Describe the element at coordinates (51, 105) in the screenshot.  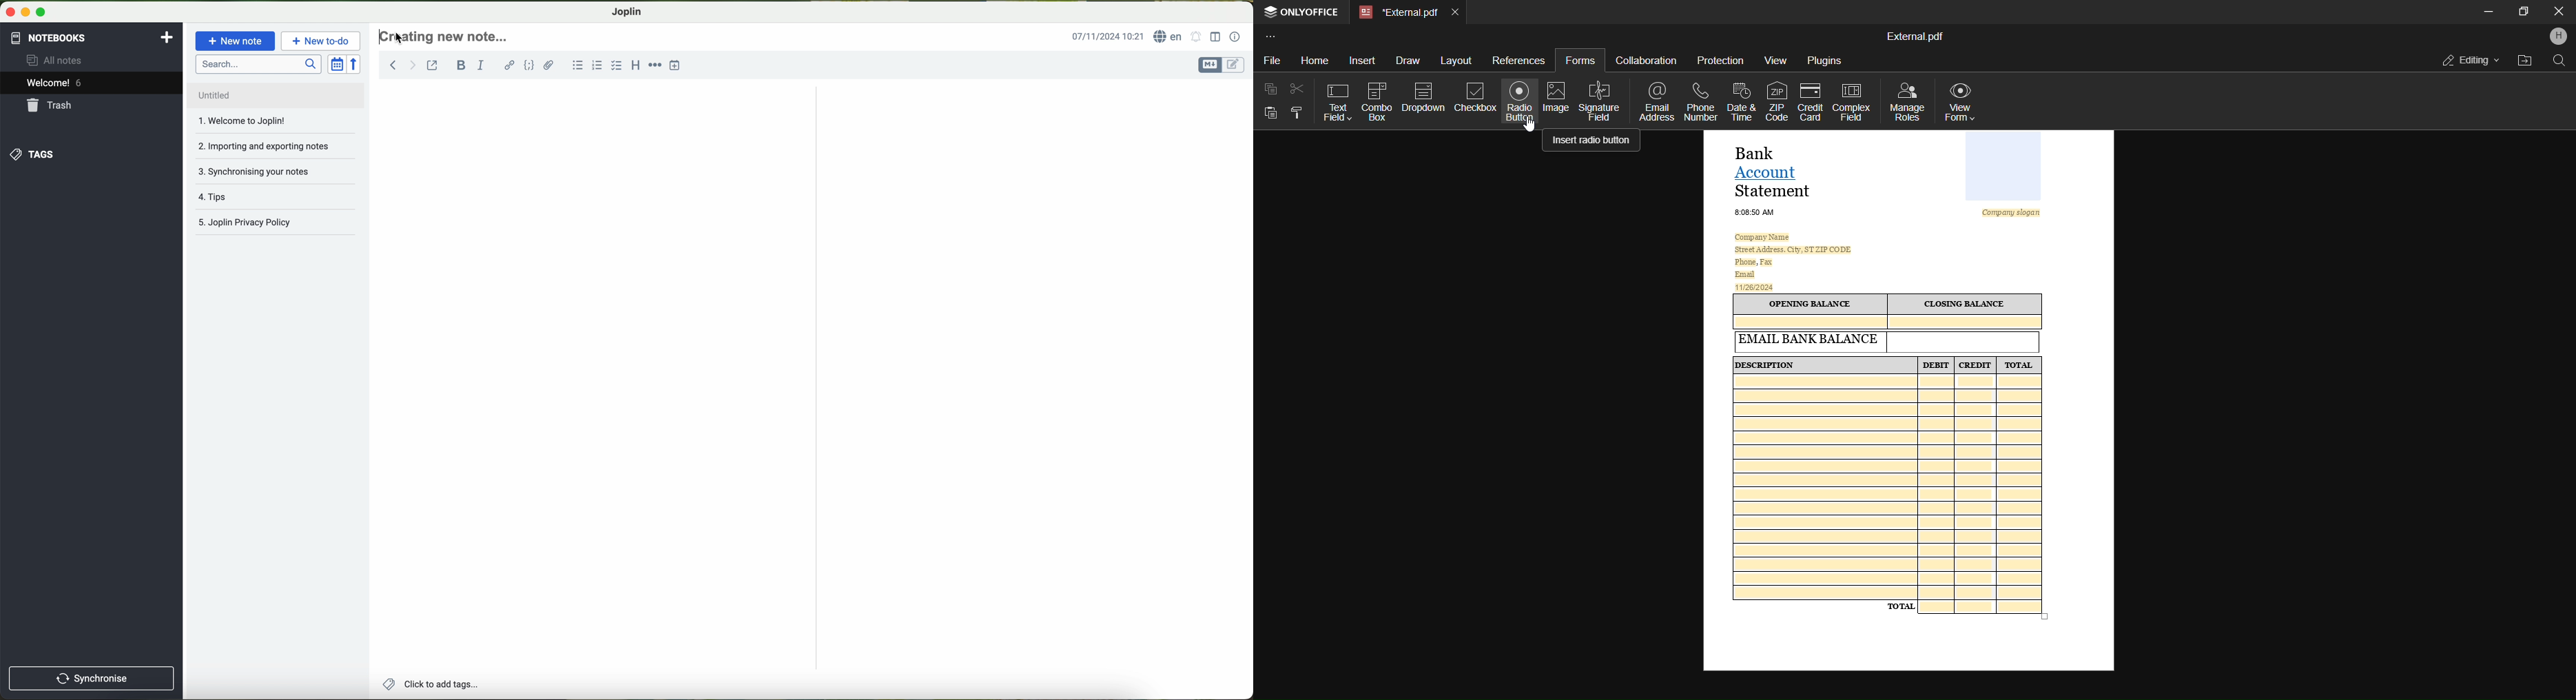
I see `trash` at that location.